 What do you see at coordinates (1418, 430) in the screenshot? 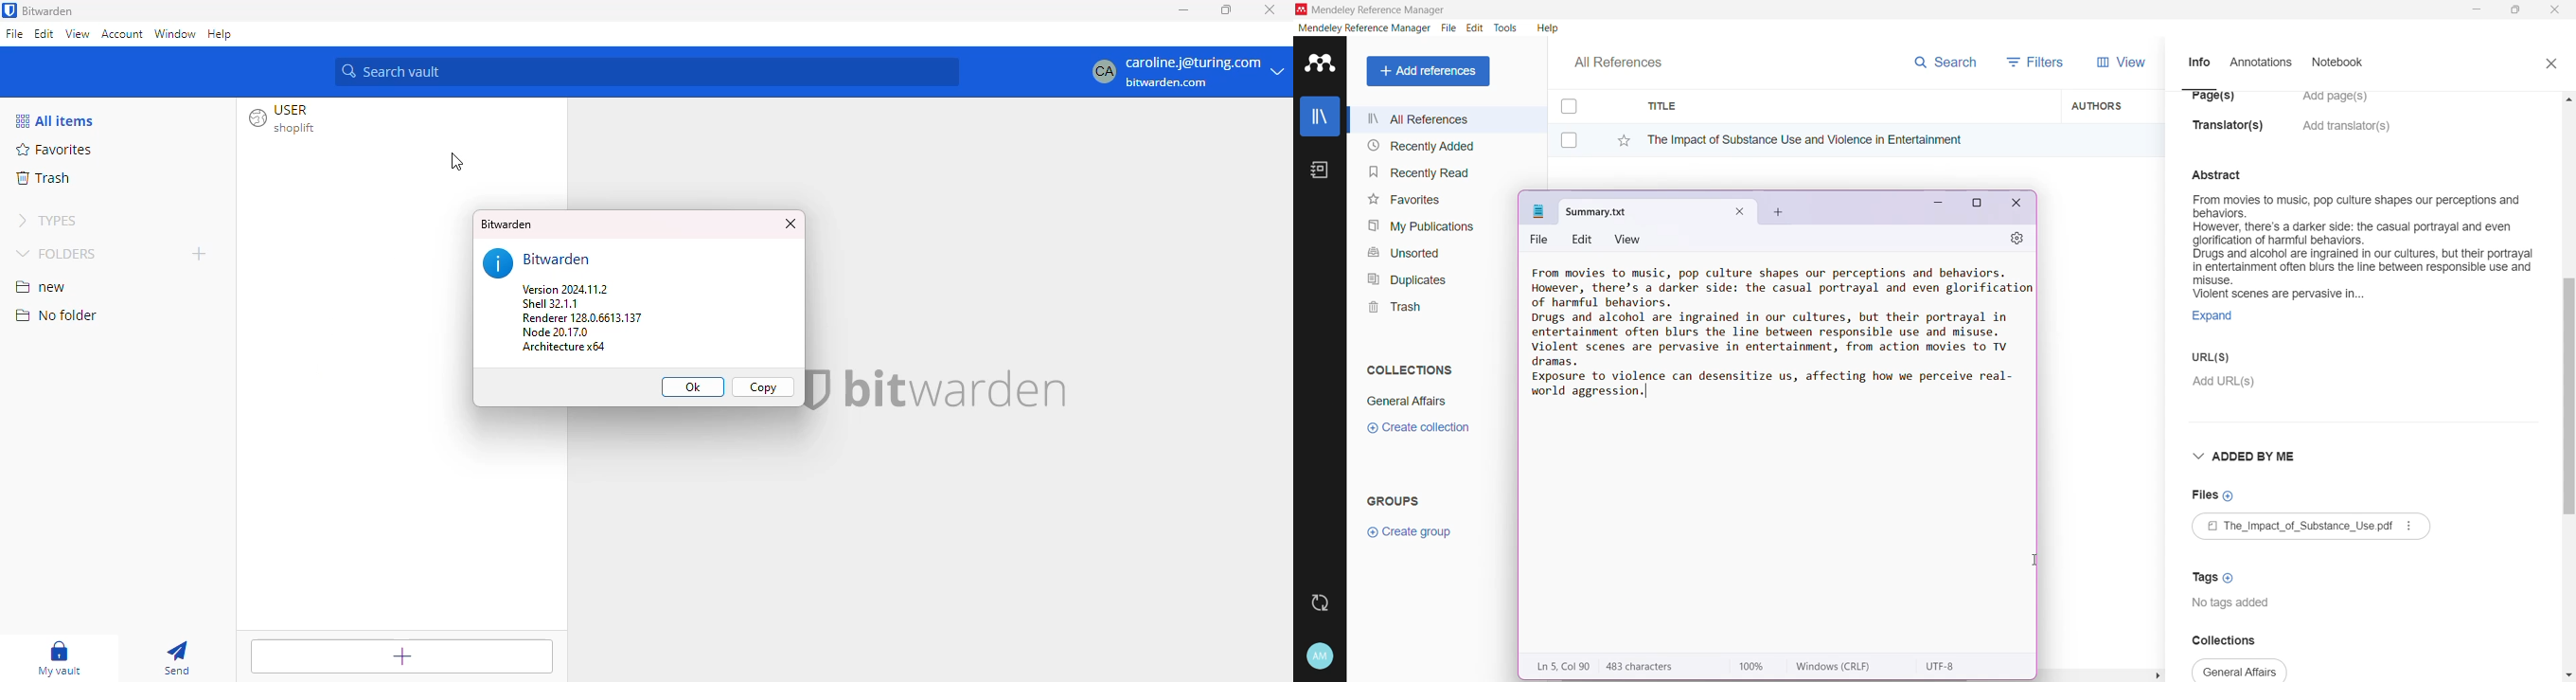
I see `Click to Create Collection` at bounding box center [1418, 430].